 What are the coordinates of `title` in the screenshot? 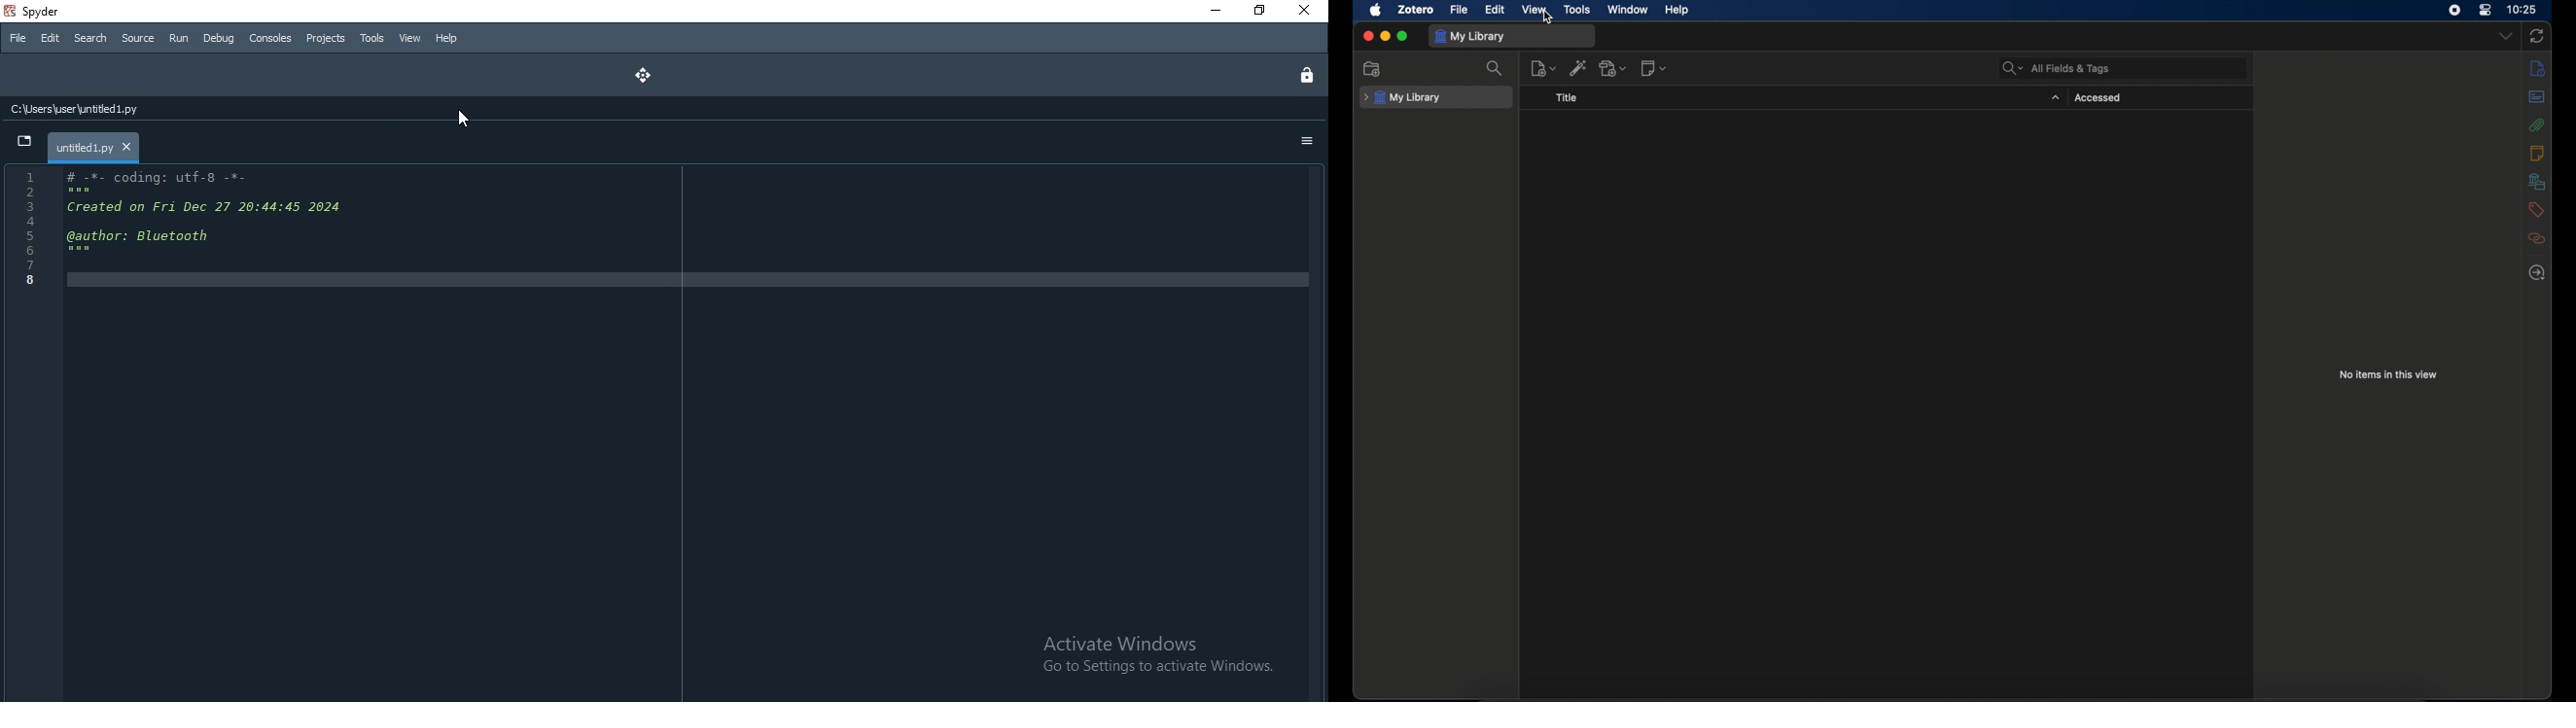 It's located at (1567, 98).